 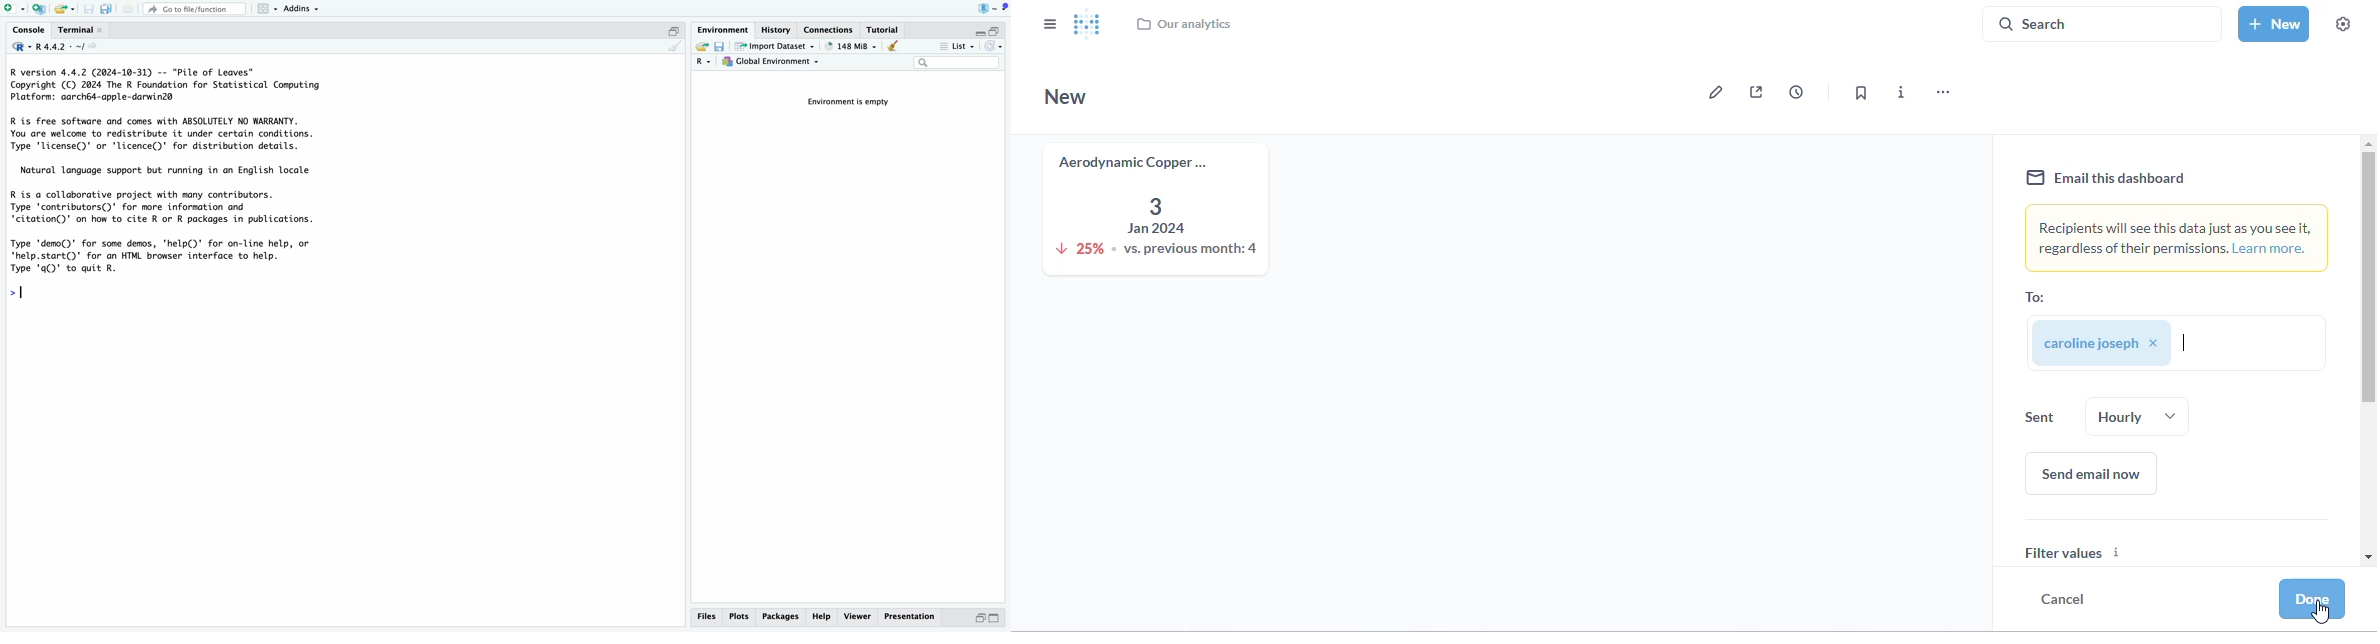 I want to click on global environment, so click(x=772, y=63).